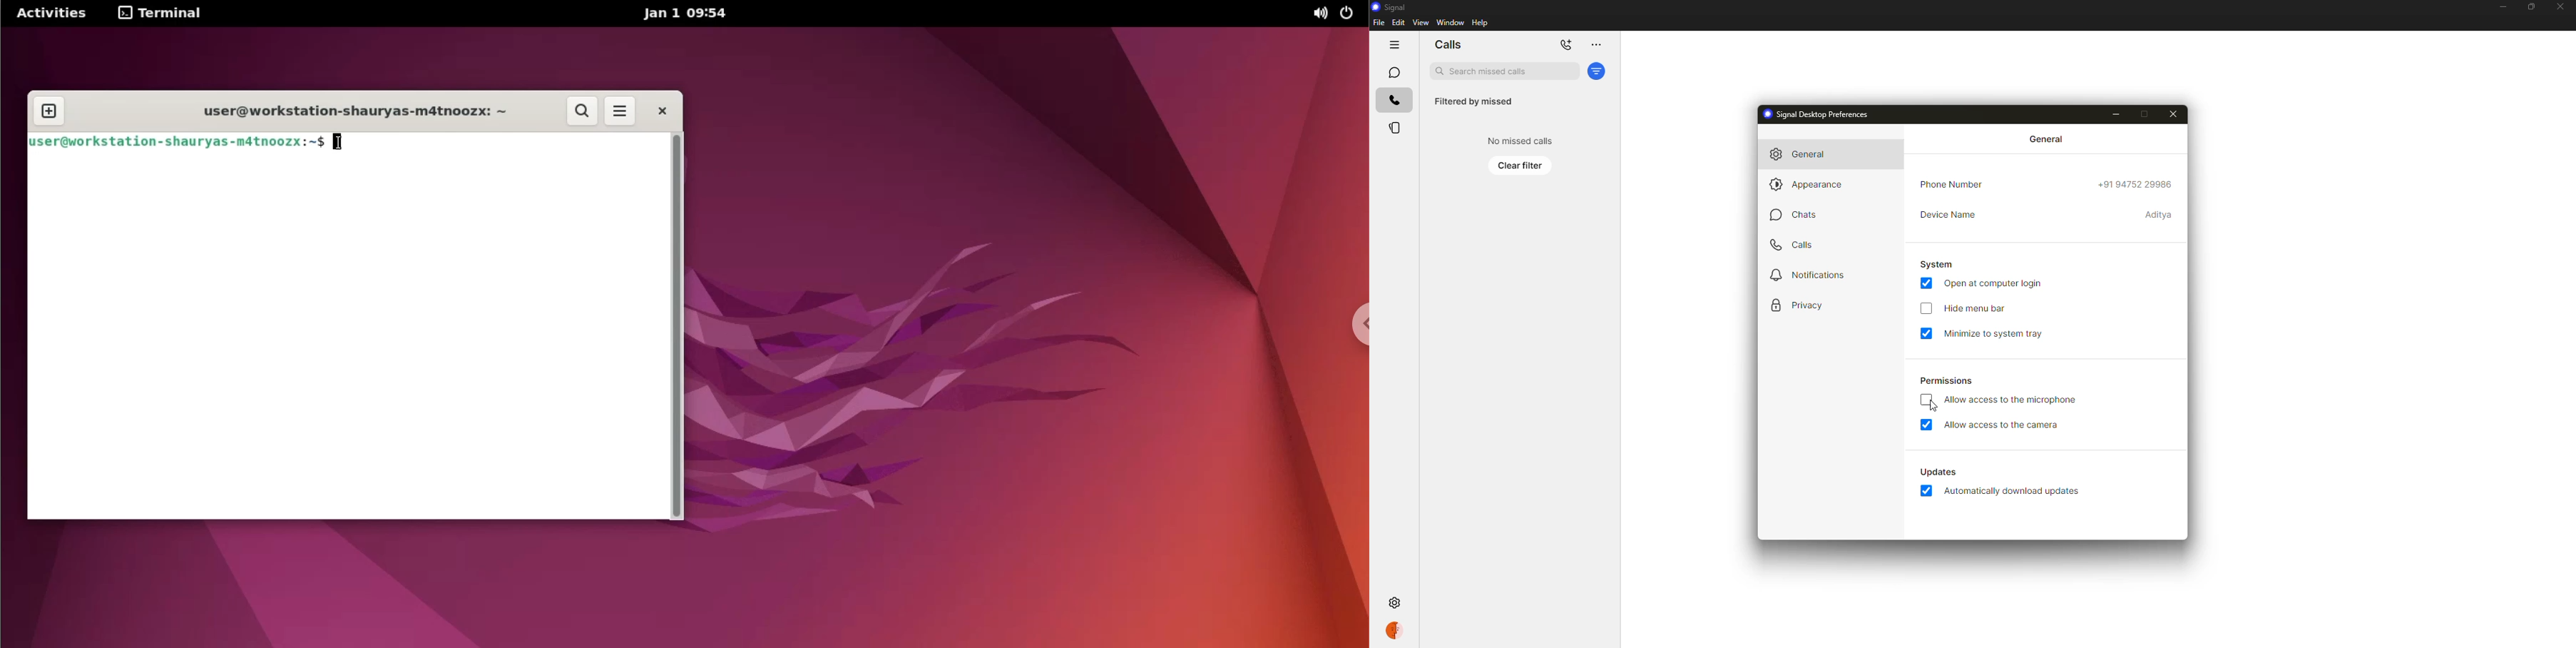  What do you see at coordinates (1472, 102) in the screenshot?
I see `filter by missed` at bounding box center [1472, 102].